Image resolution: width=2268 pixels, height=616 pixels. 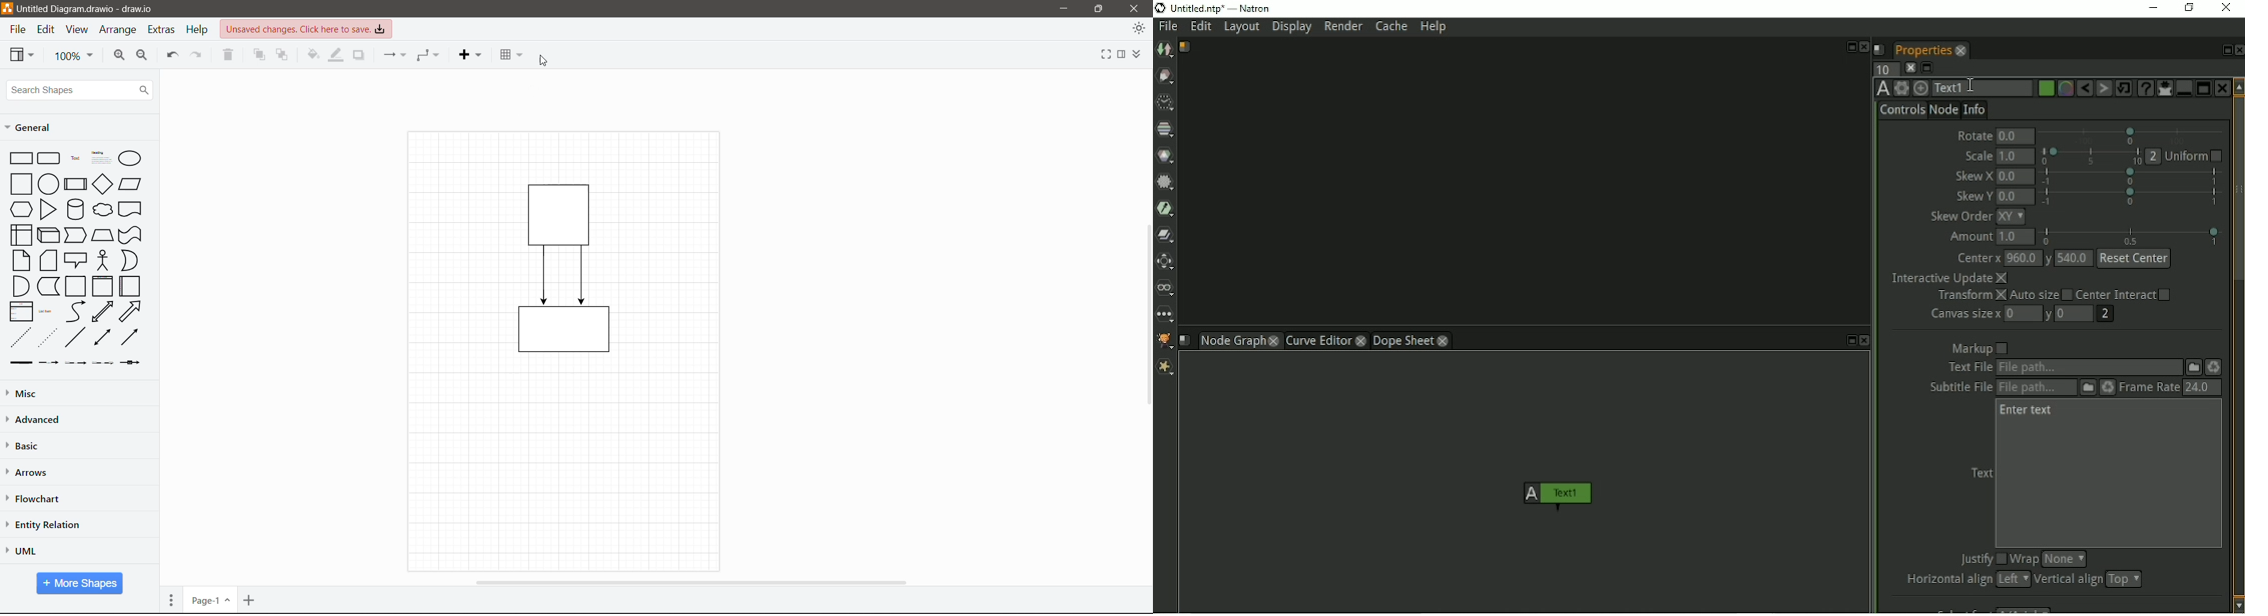 What do you see at coordinates (76, 287) in the screenshot?
I see `Container` at bounding box center [76, 287].